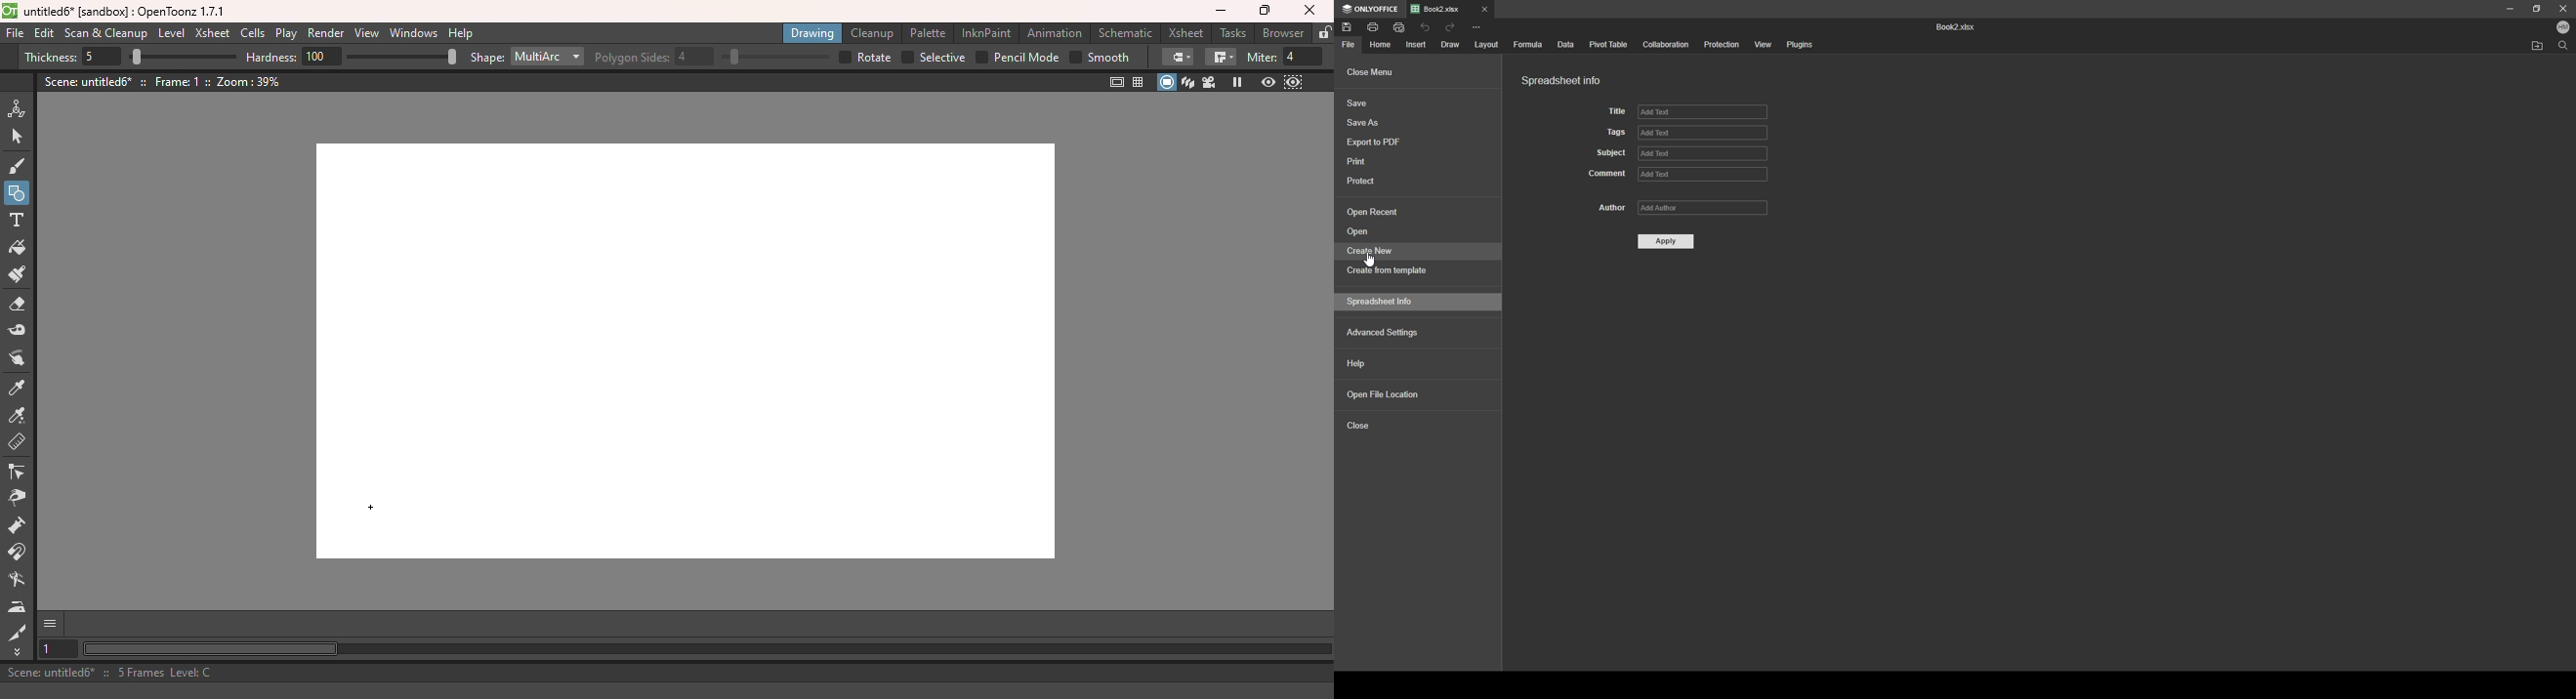 This screenshot has width=2576, height=700. I want to click on Geometric tool, so click(18, 193).